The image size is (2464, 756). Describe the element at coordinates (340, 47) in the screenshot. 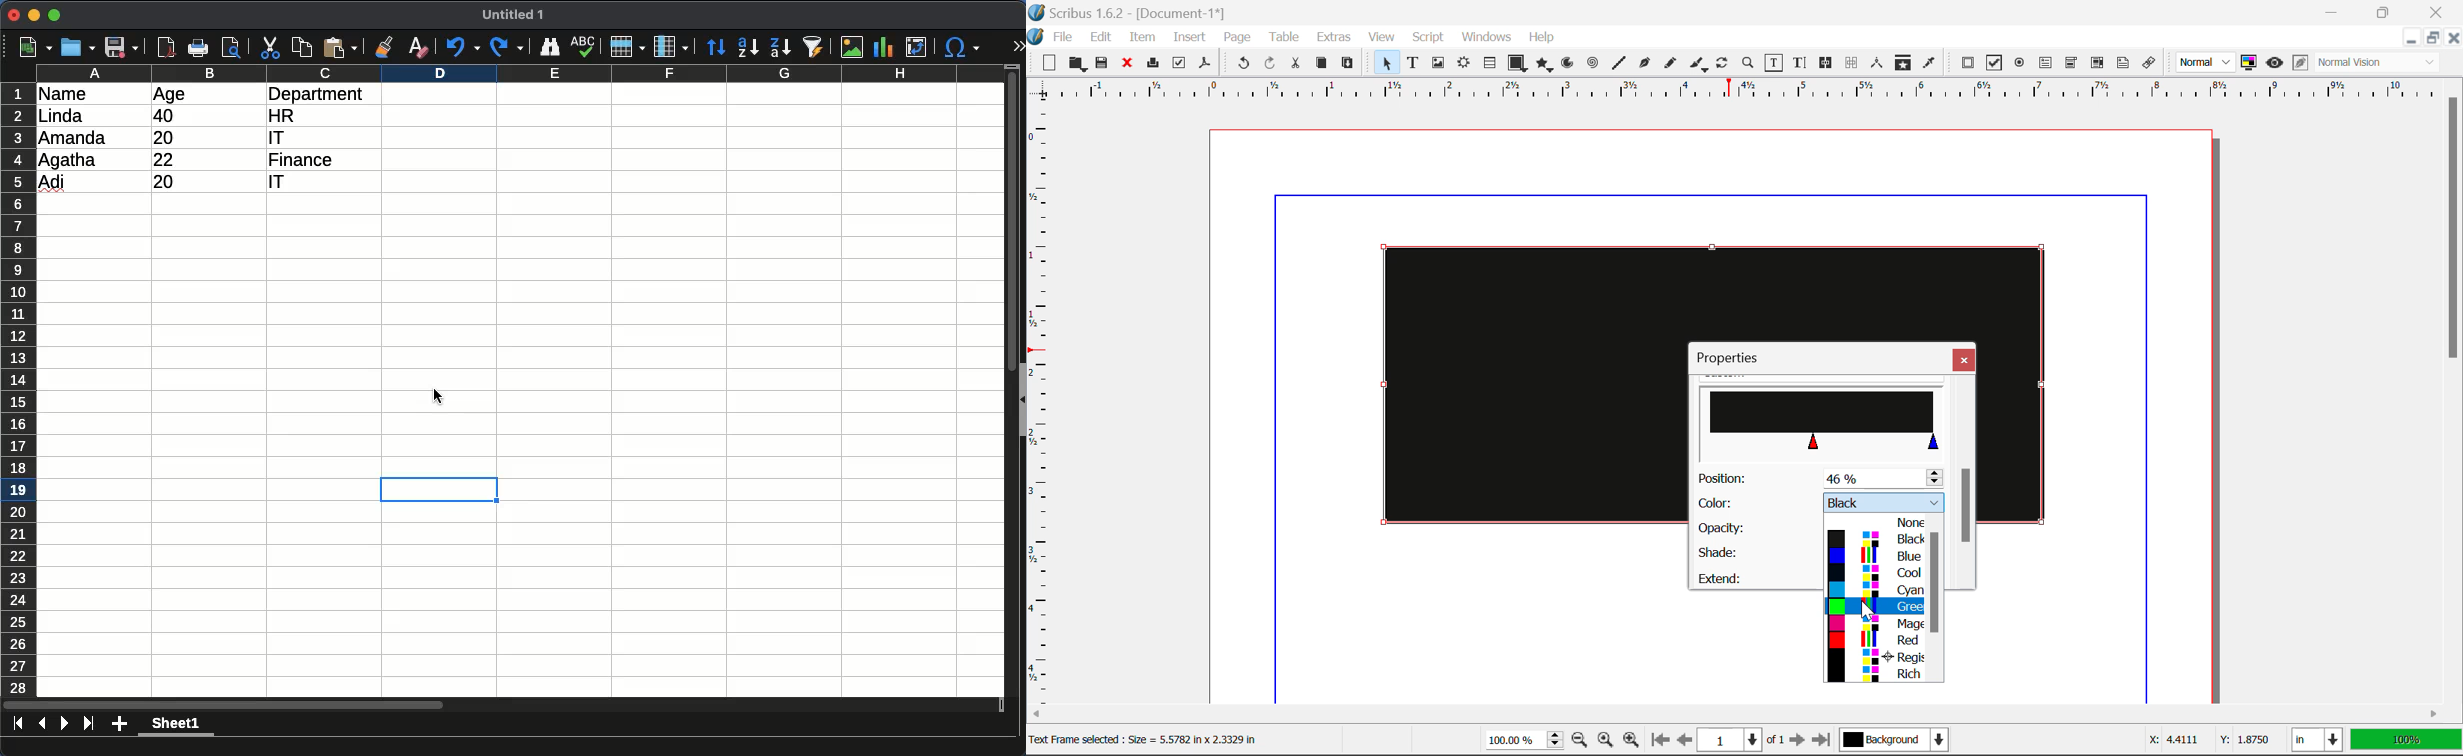

I see `paste` at that location.